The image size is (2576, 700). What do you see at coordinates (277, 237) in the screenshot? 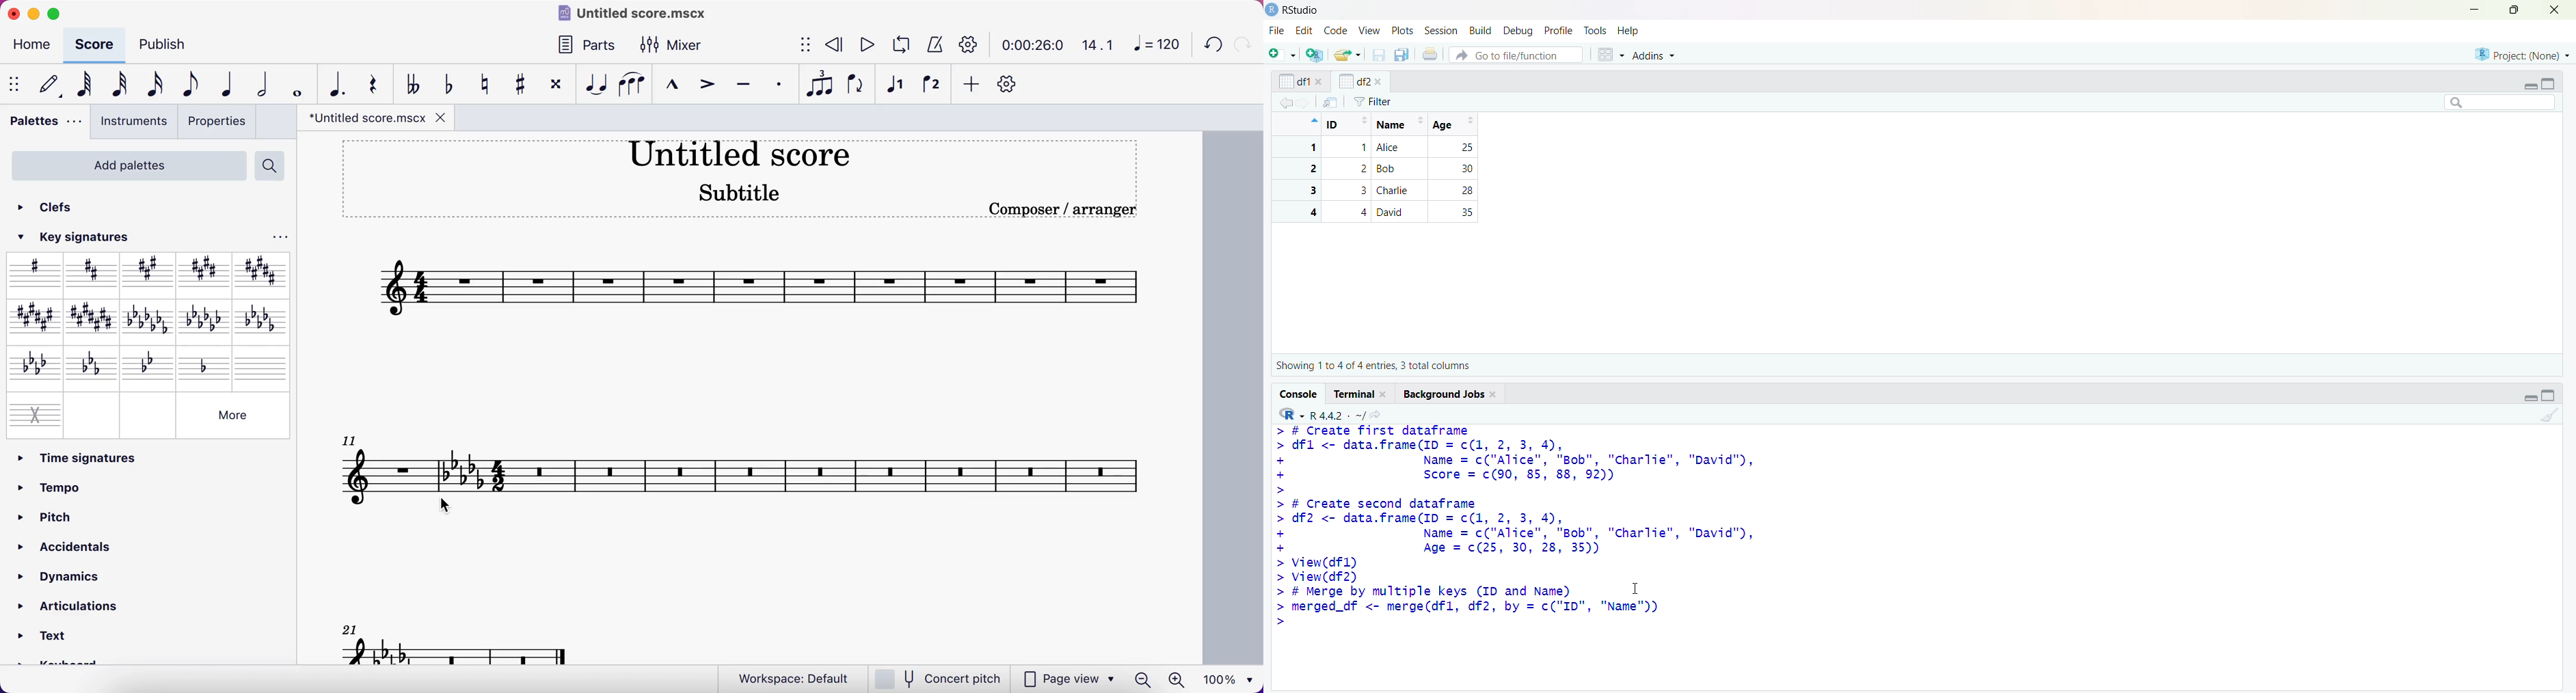
I see `options` at bounding box center [277, 237].